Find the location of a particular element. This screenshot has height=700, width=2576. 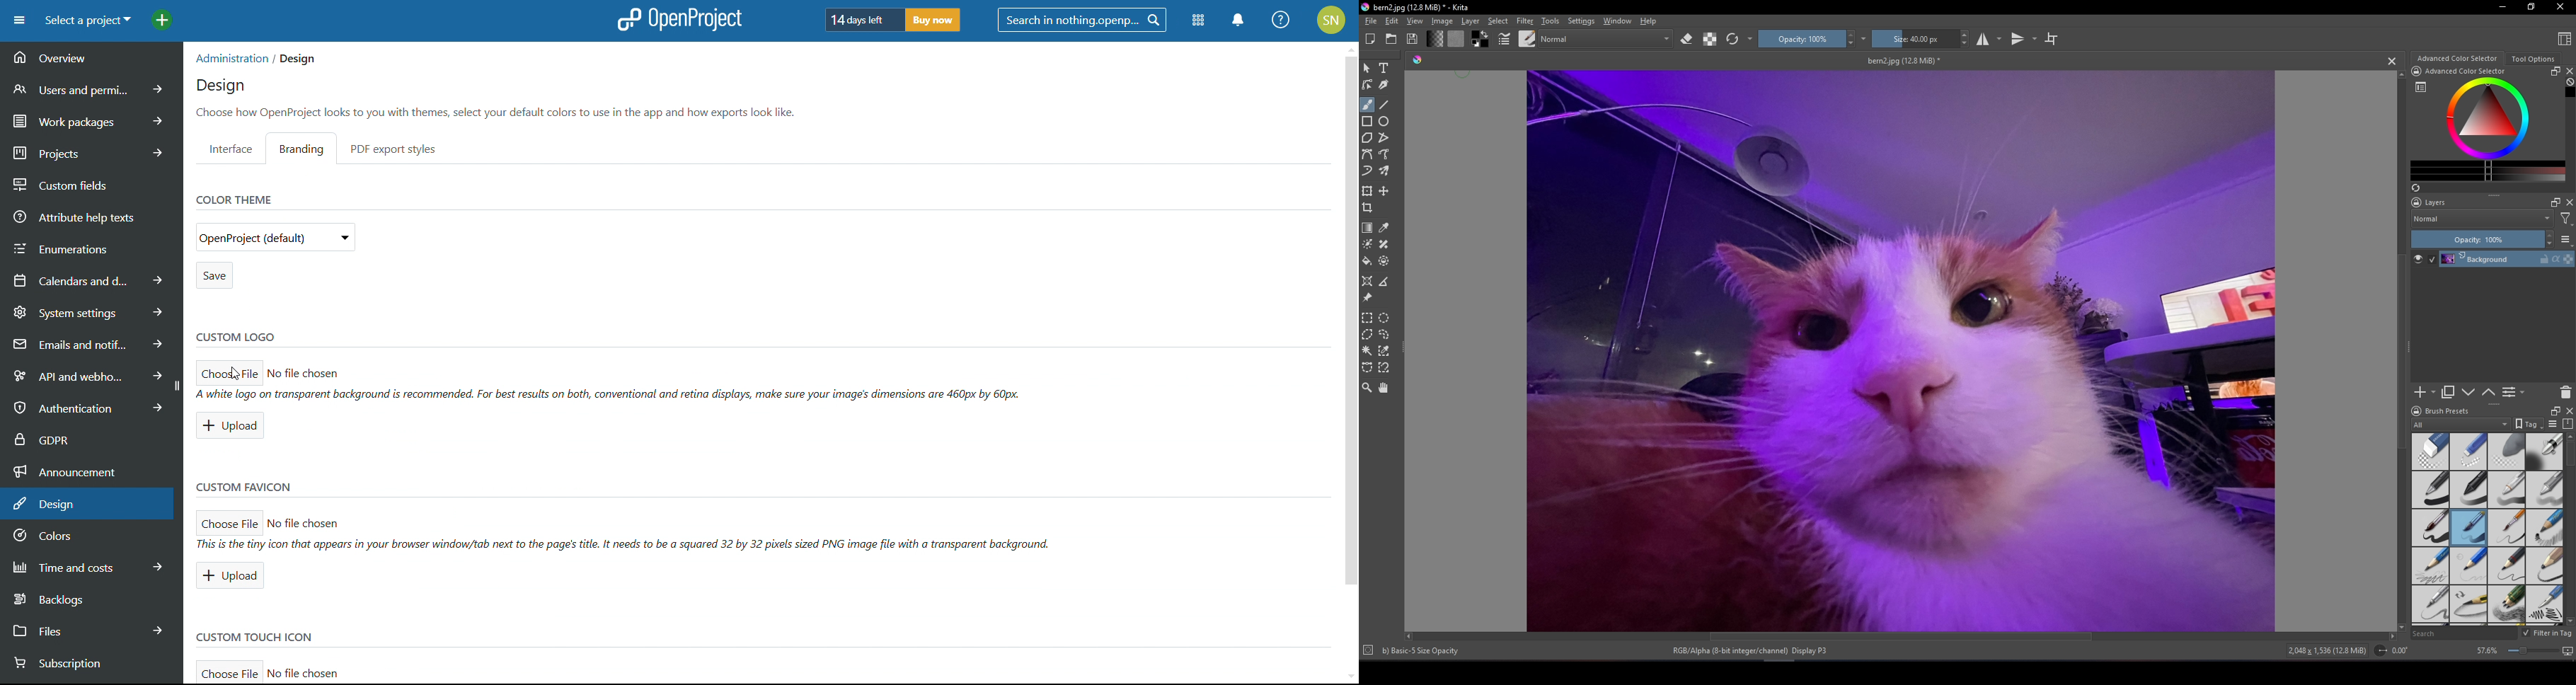

Move a layer is located at coordinates (1384, 191).